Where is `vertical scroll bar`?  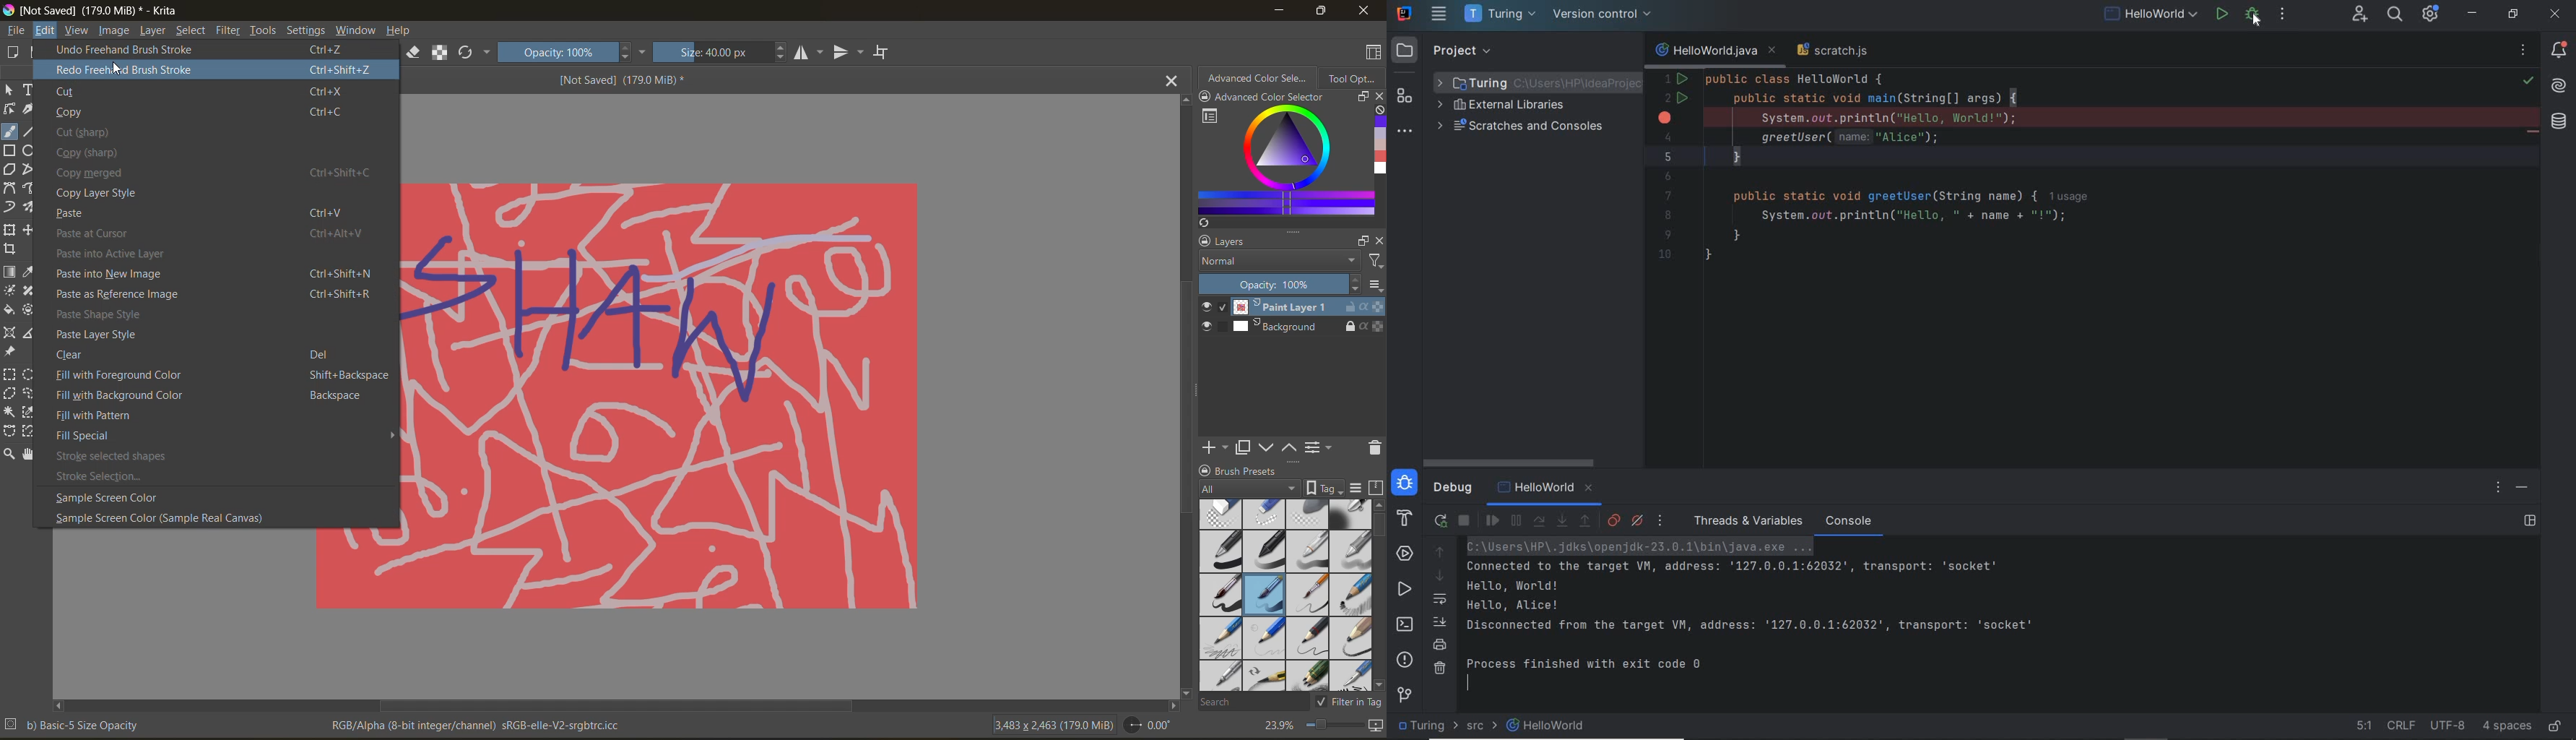
vertical scroll bar is located at coordinates (1184, 405).